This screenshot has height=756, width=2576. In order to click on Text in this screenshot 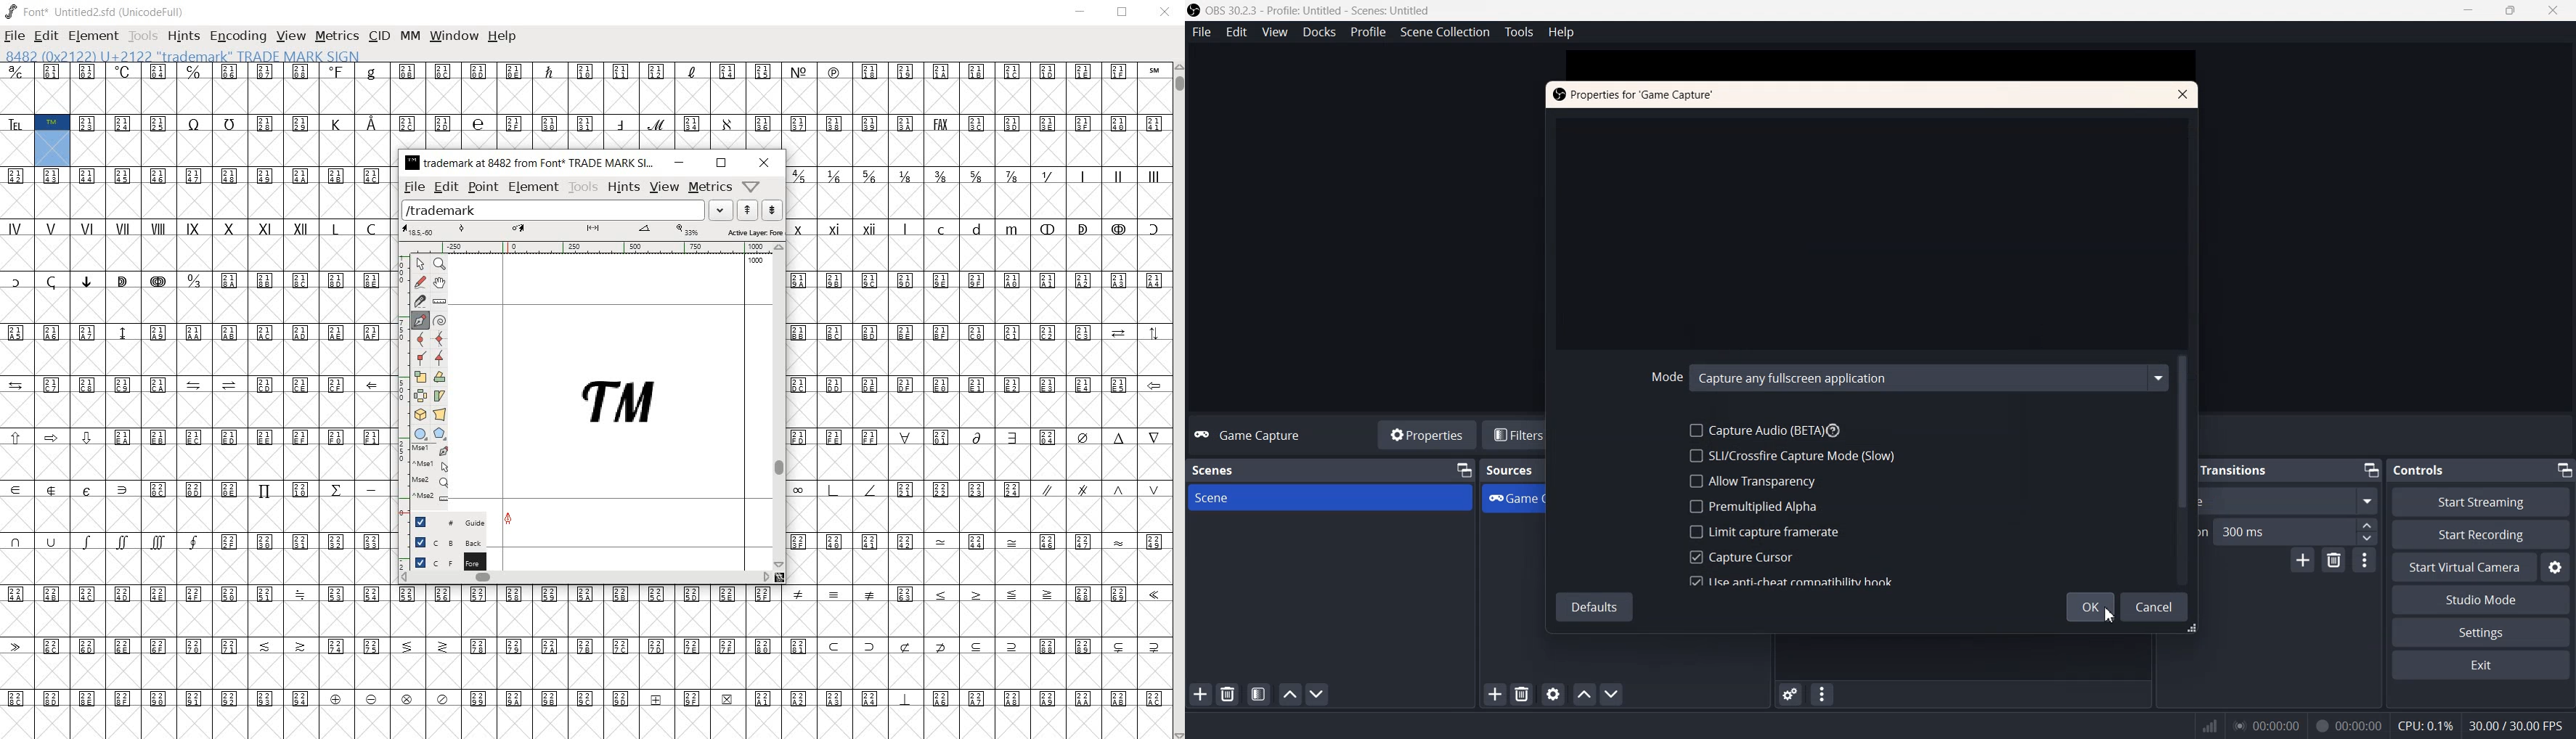, I will do `click(1510, 471)`.